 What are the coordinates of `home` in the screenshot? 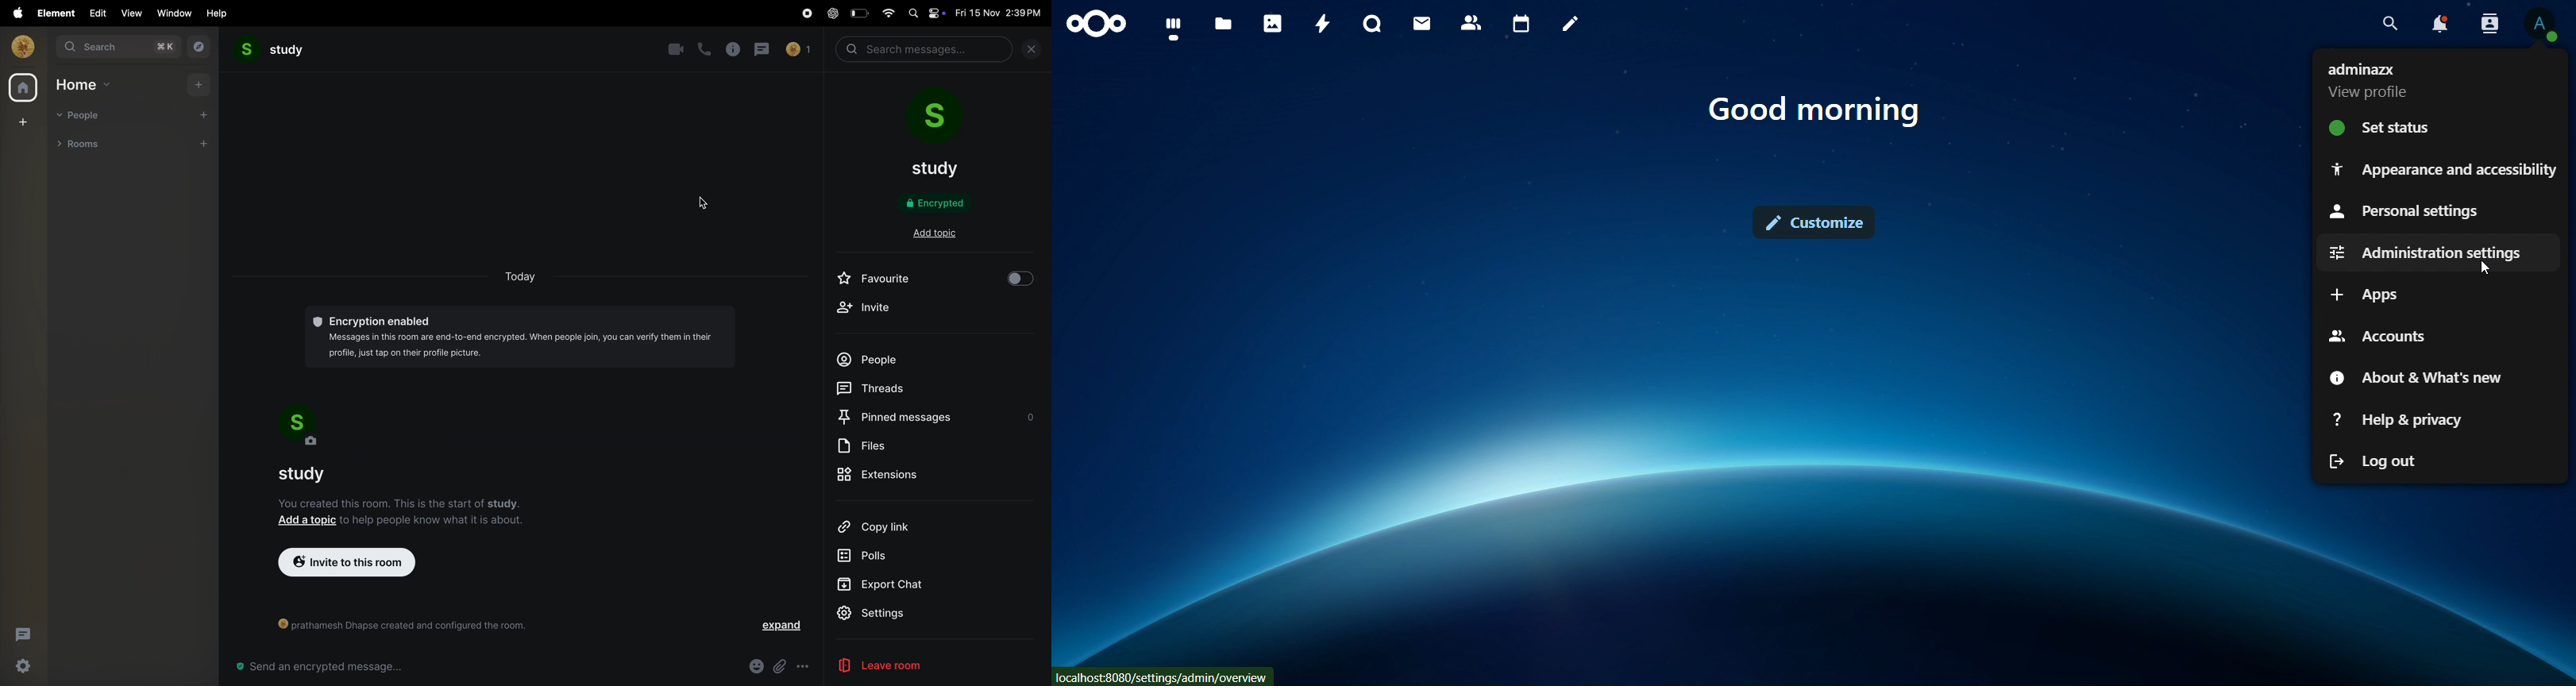 It's located at (85, 84).